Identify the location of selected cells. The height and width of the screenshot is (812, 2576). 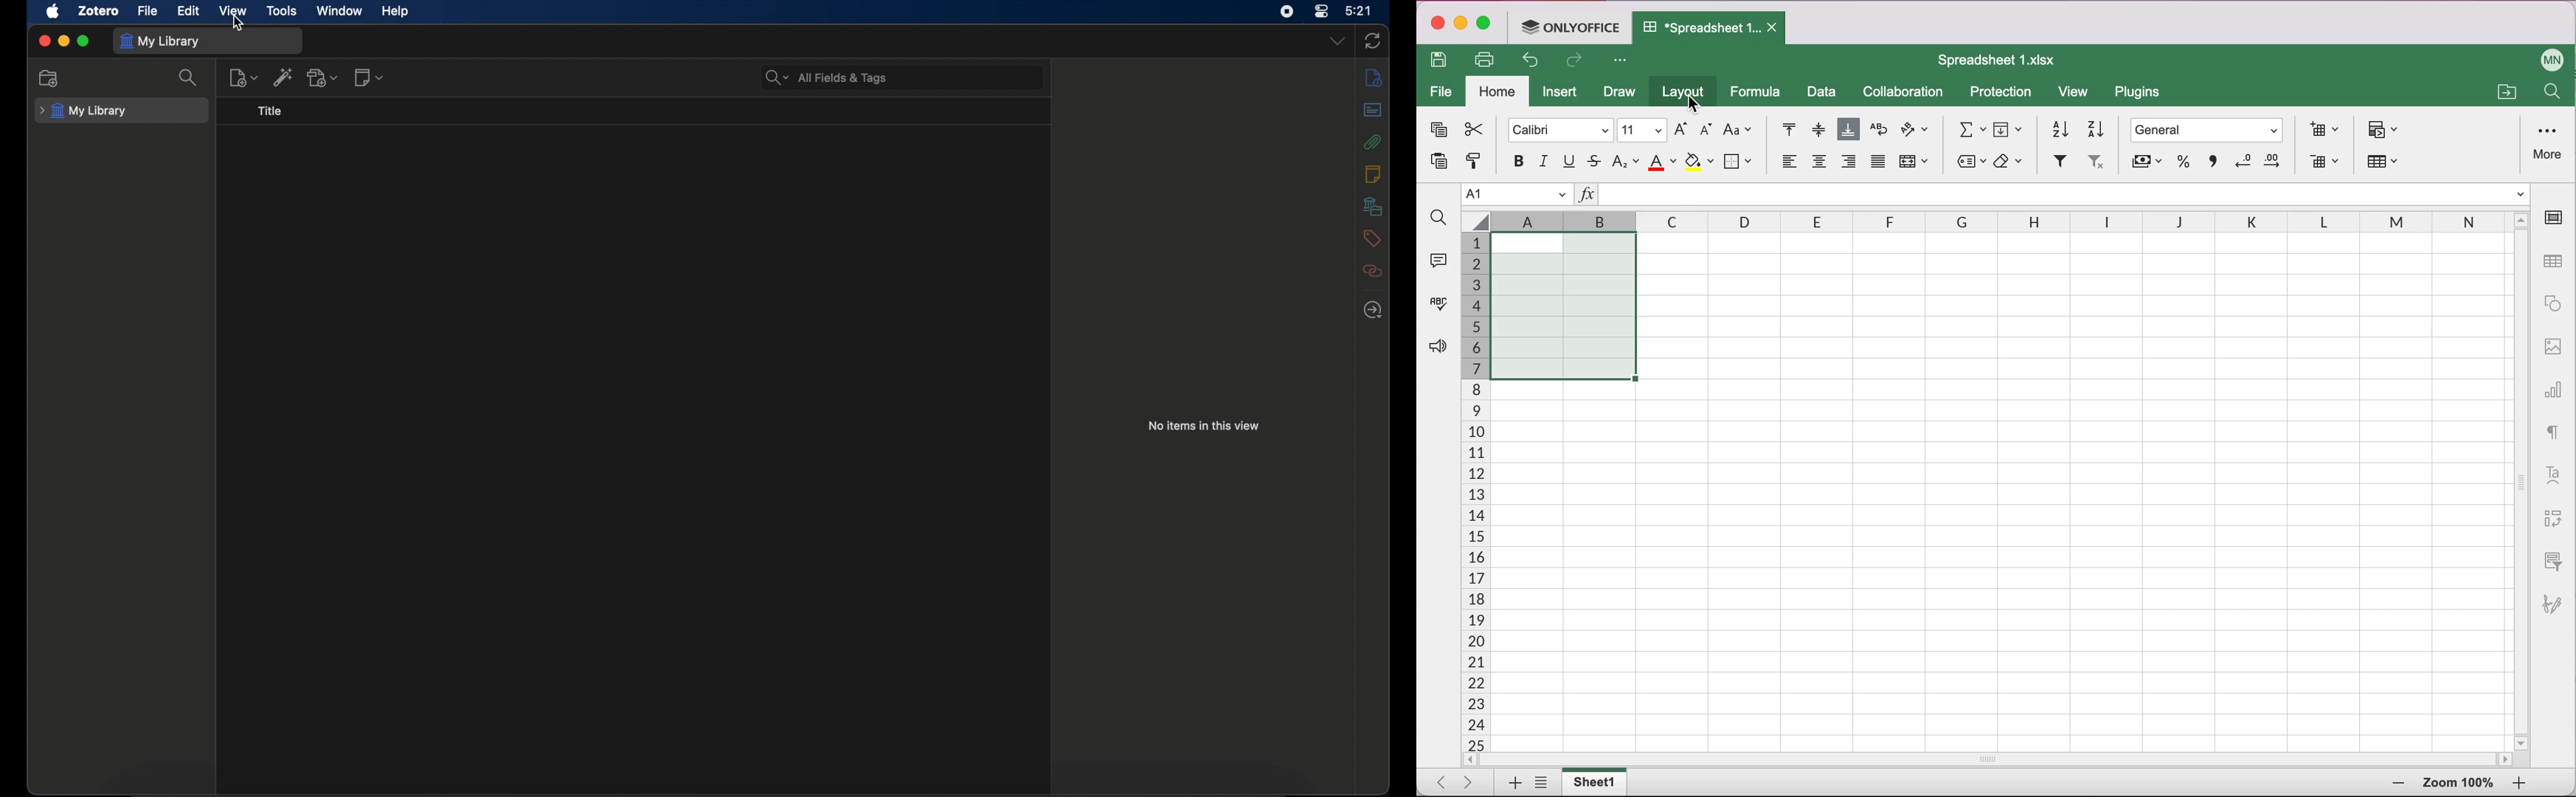
(1562, 305).